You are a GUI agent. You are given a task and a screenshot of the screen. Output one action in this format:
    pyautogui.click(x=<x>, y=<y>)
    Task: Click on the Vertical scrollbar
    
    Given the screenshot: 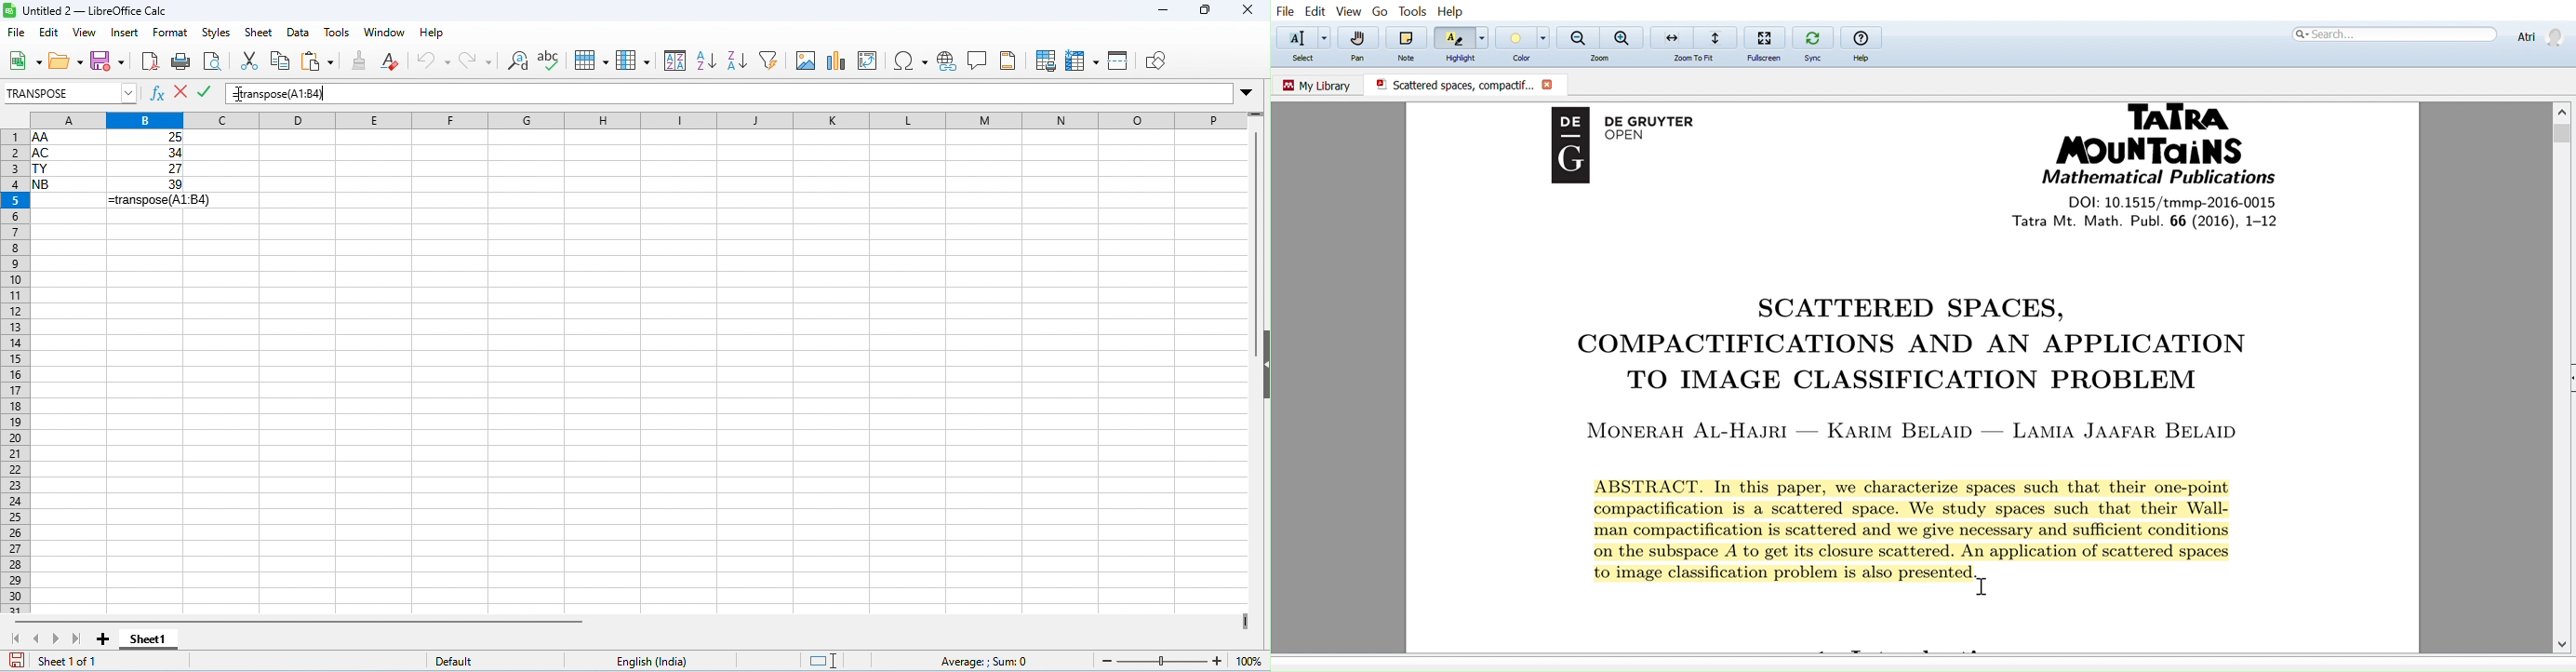 What is the action you would take?
    pyautogui.click(x=2564, y=135)
    